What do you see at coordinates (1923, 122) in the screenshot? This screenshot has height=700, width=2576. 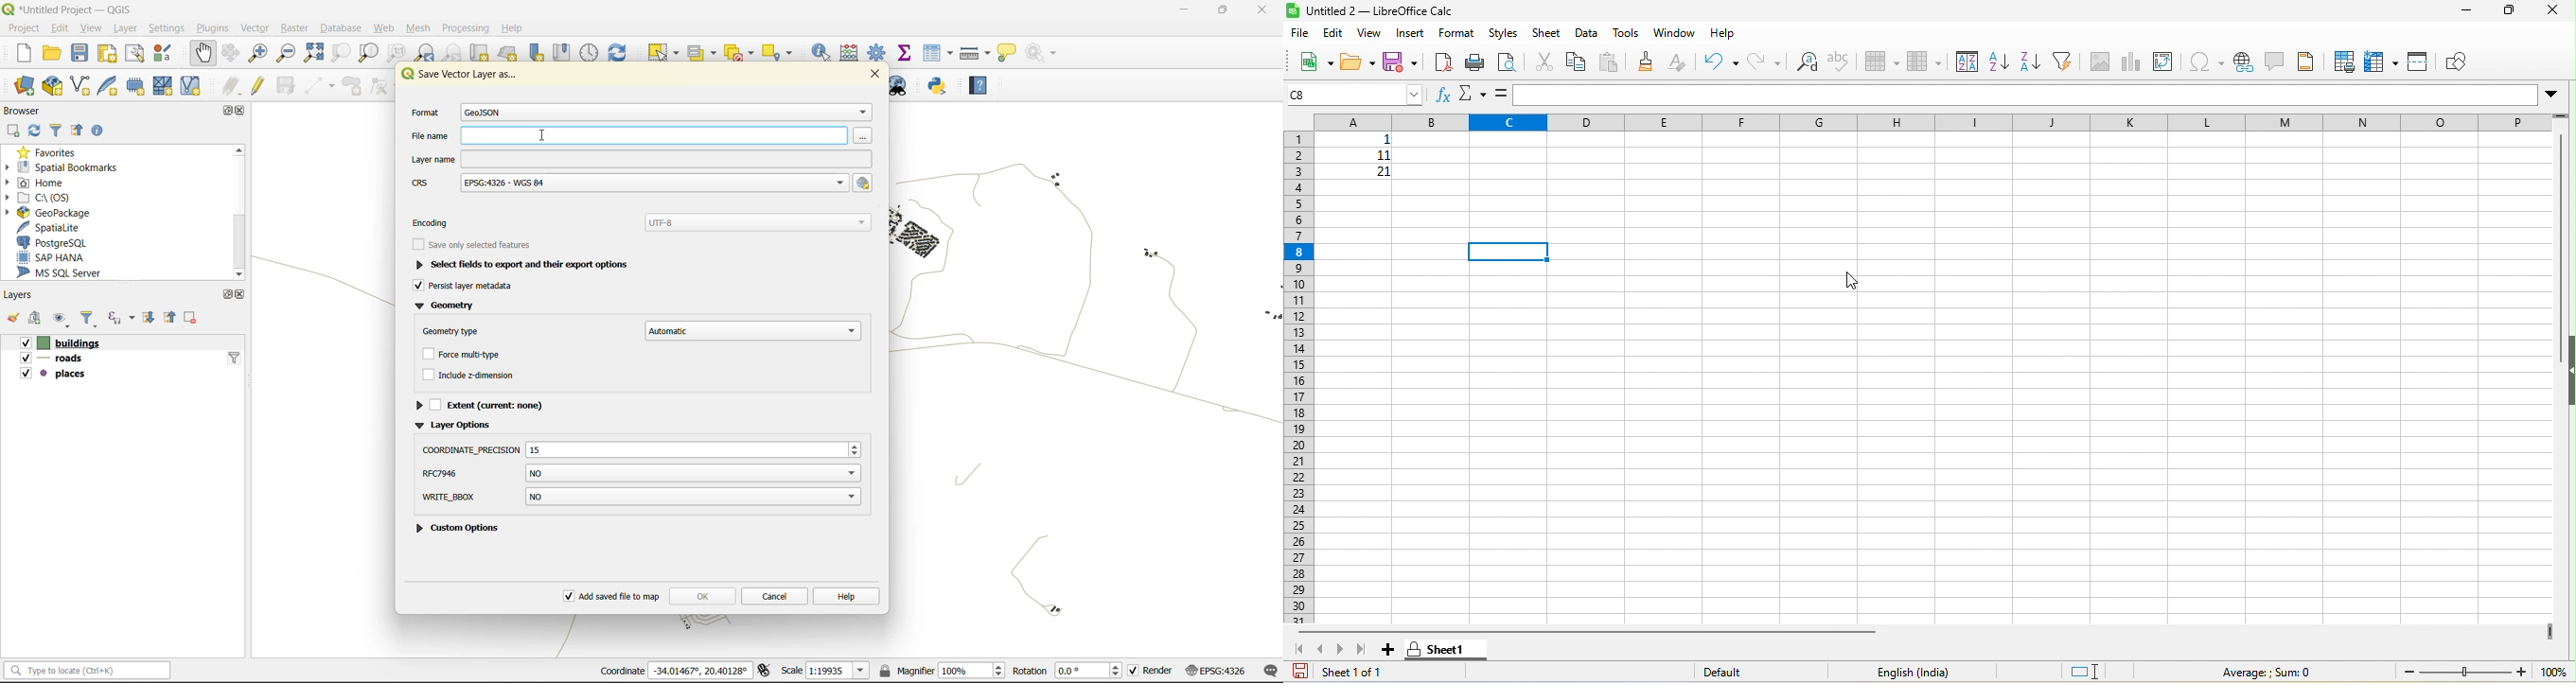 I see `column headings` at bounding box center [1923, 122].